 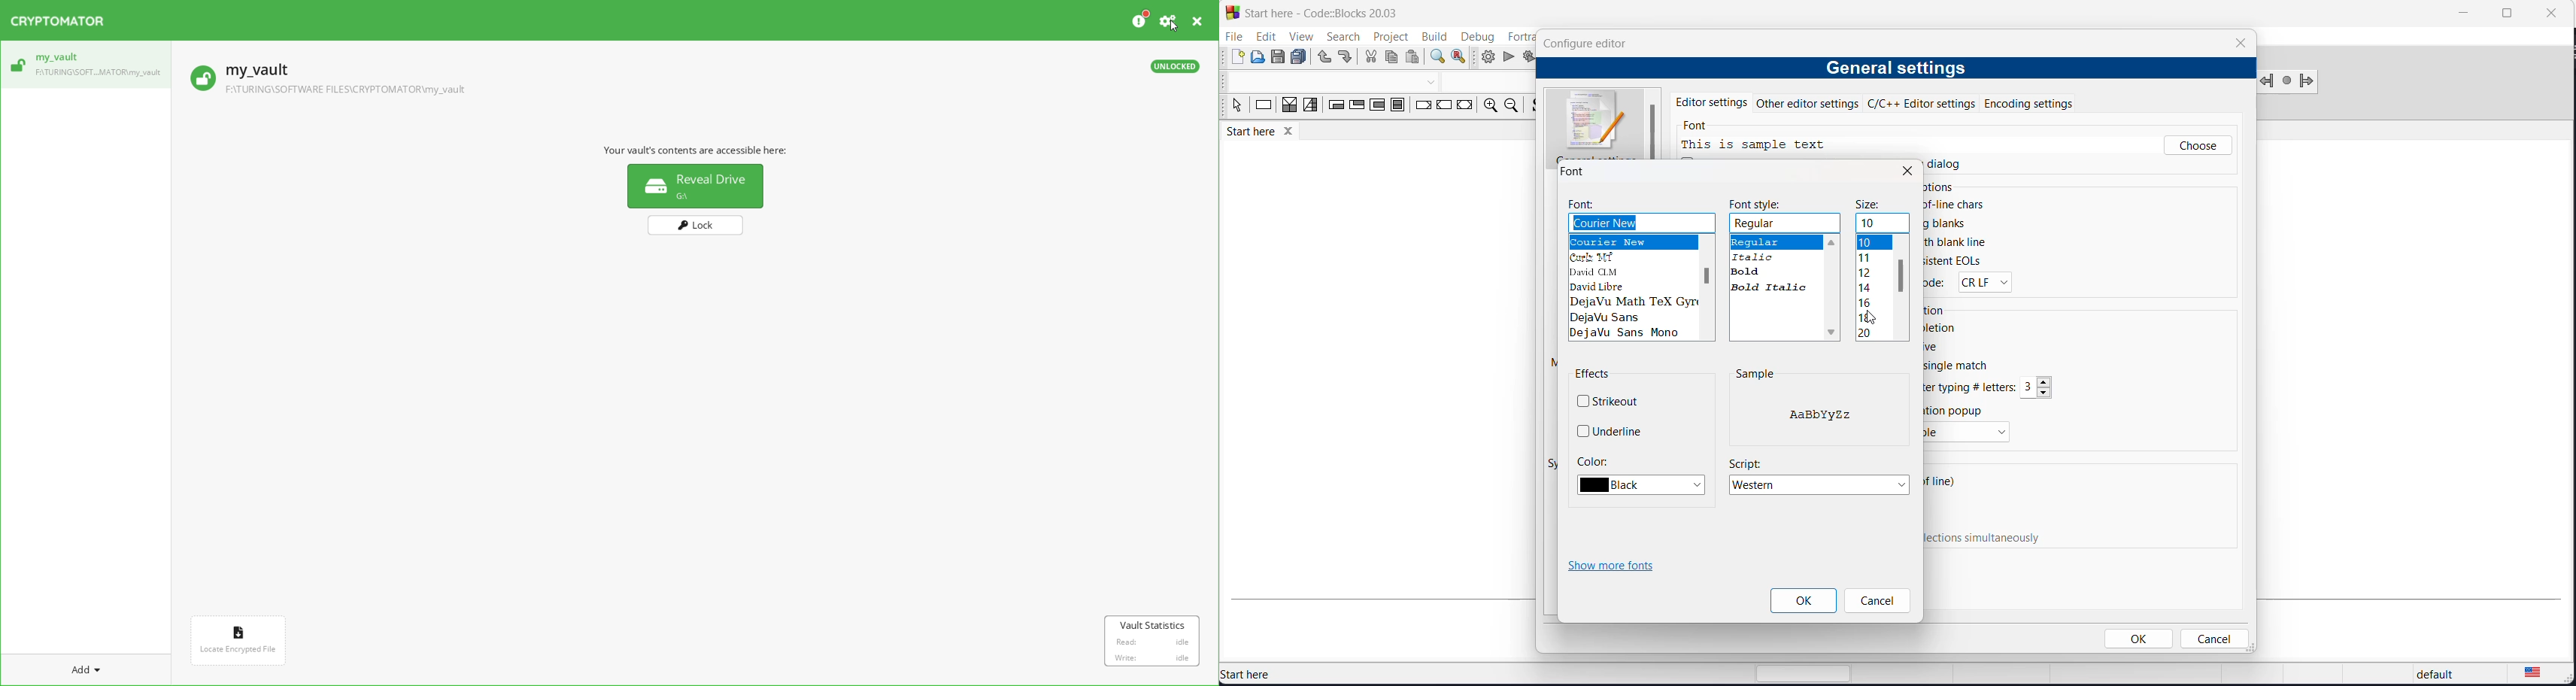 I want to click on font dialog box, so click(x=1577, y=172).